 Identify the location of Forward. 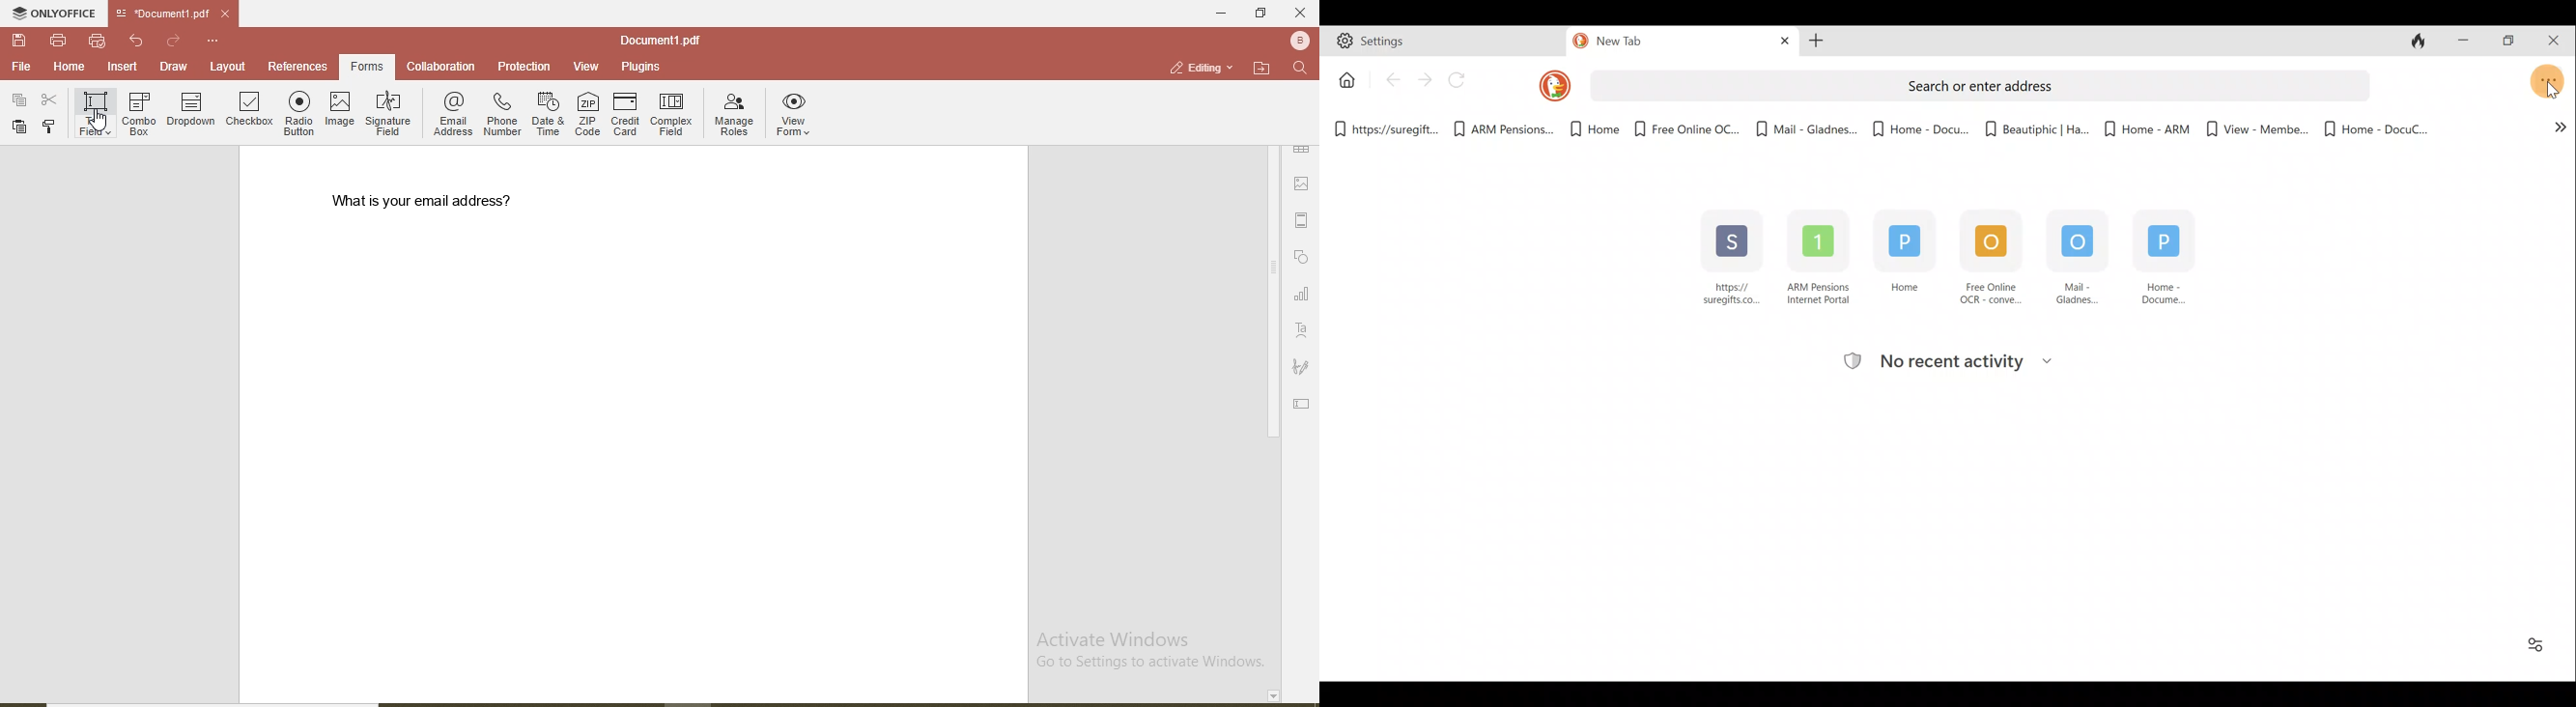
(1427, 80).